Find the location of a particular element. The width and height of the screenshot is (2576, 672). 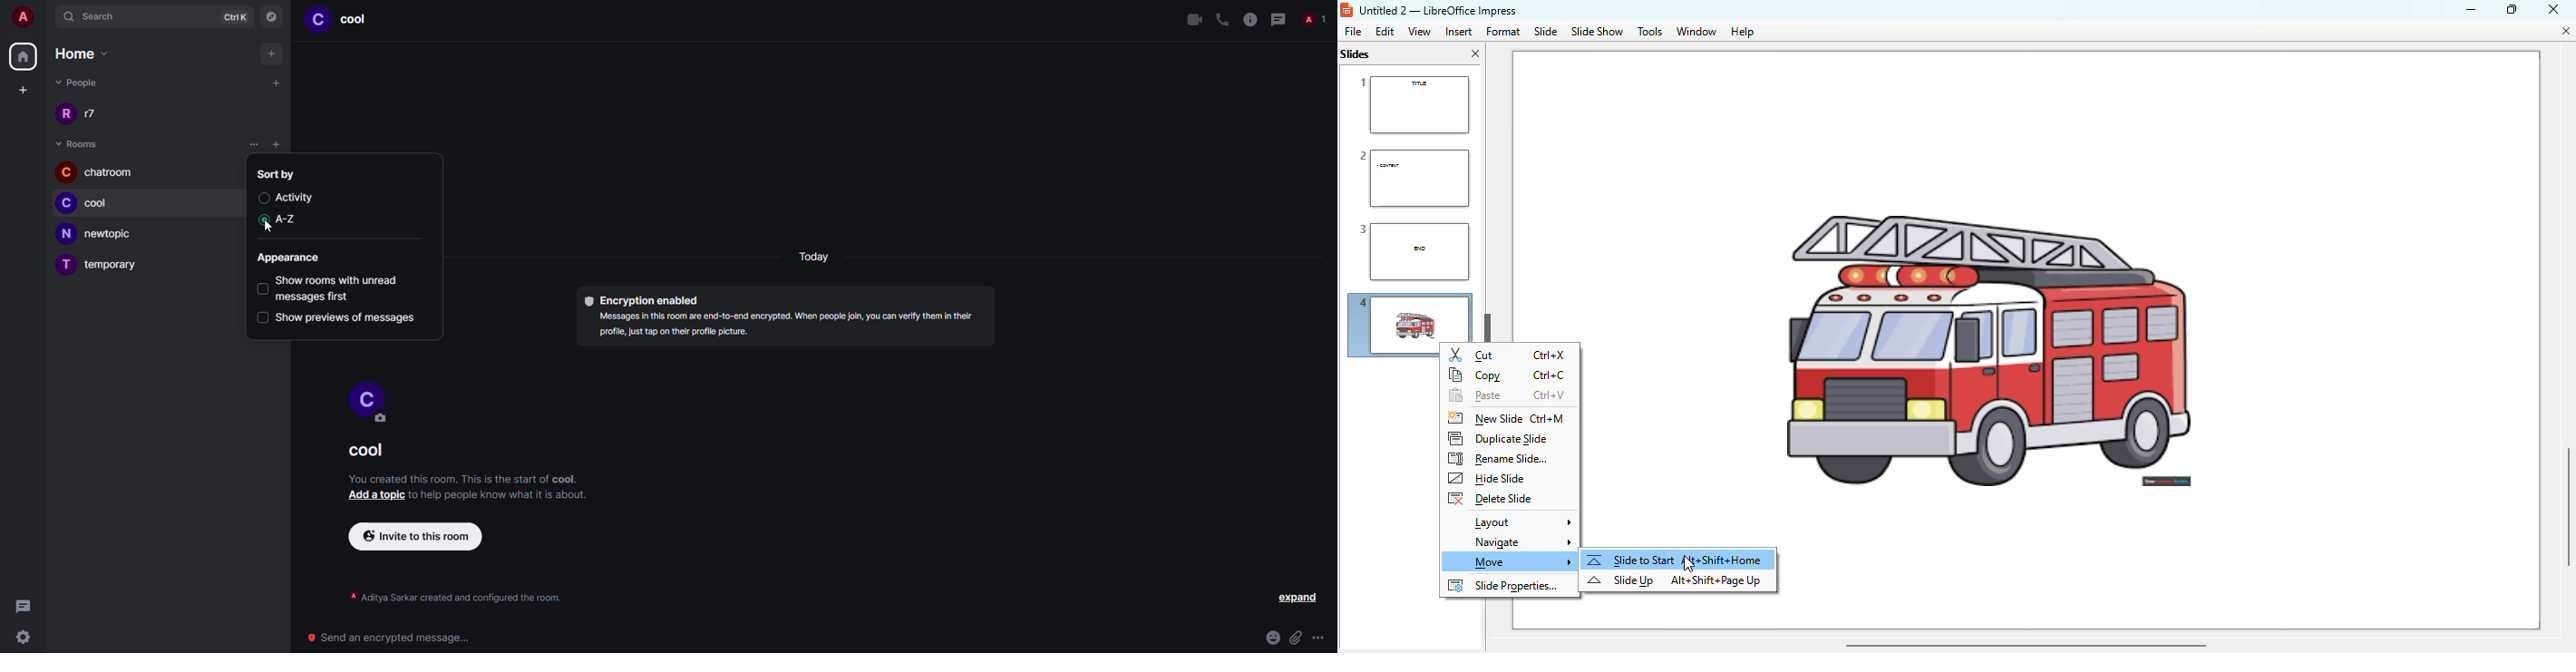

add a topic is located at coordinates (377, 495).